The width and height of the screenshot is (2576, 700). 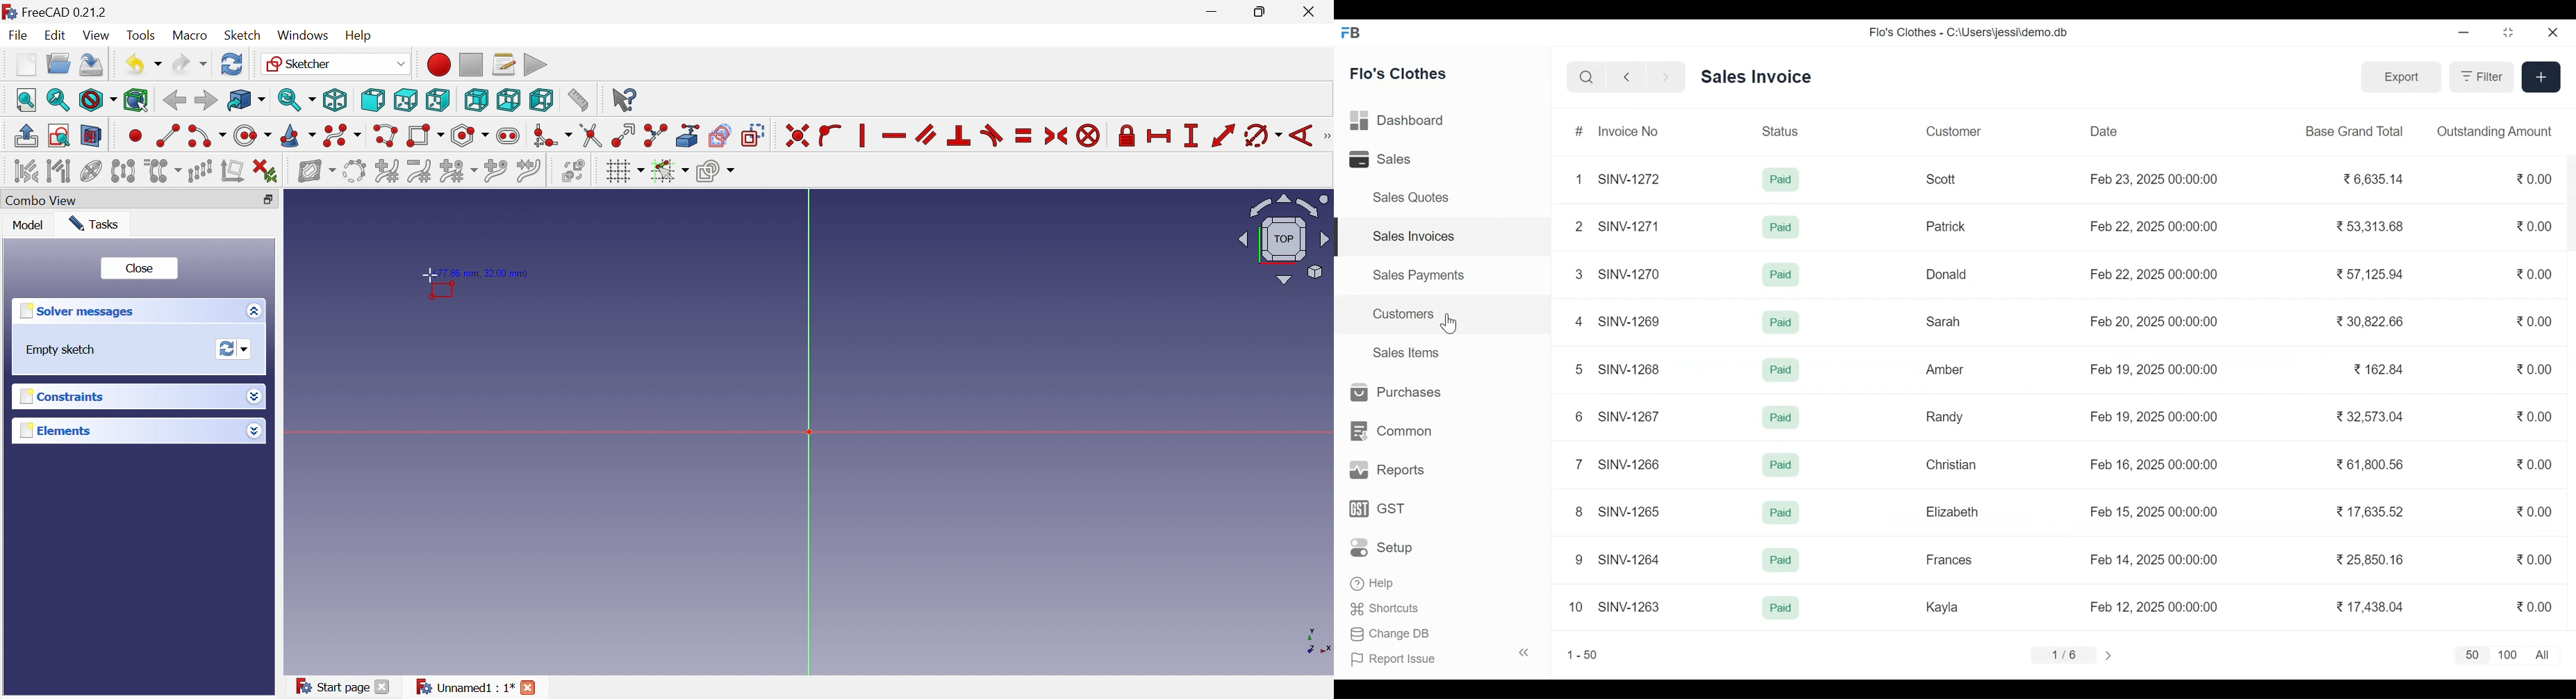 I want to click on 1-50, so click(x=1584, y=654).